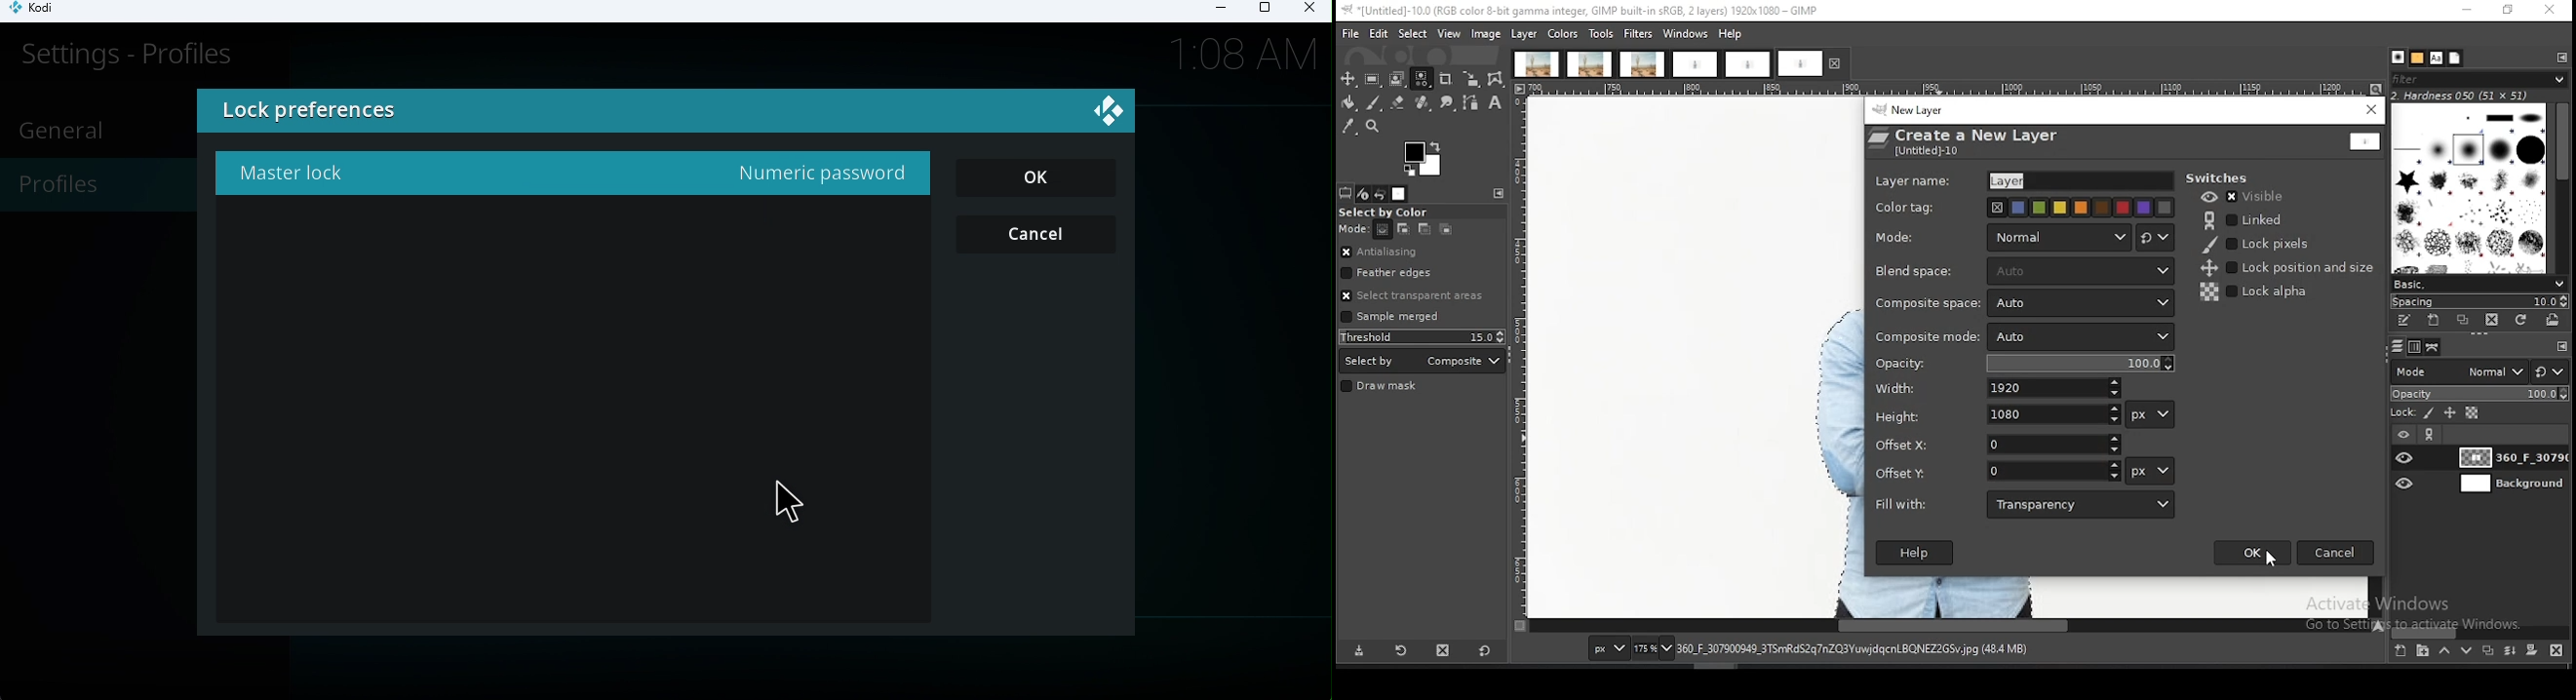  Describe the element at coordinates (1398, 102) in the screenshot. I see `eraser tool` at that location.